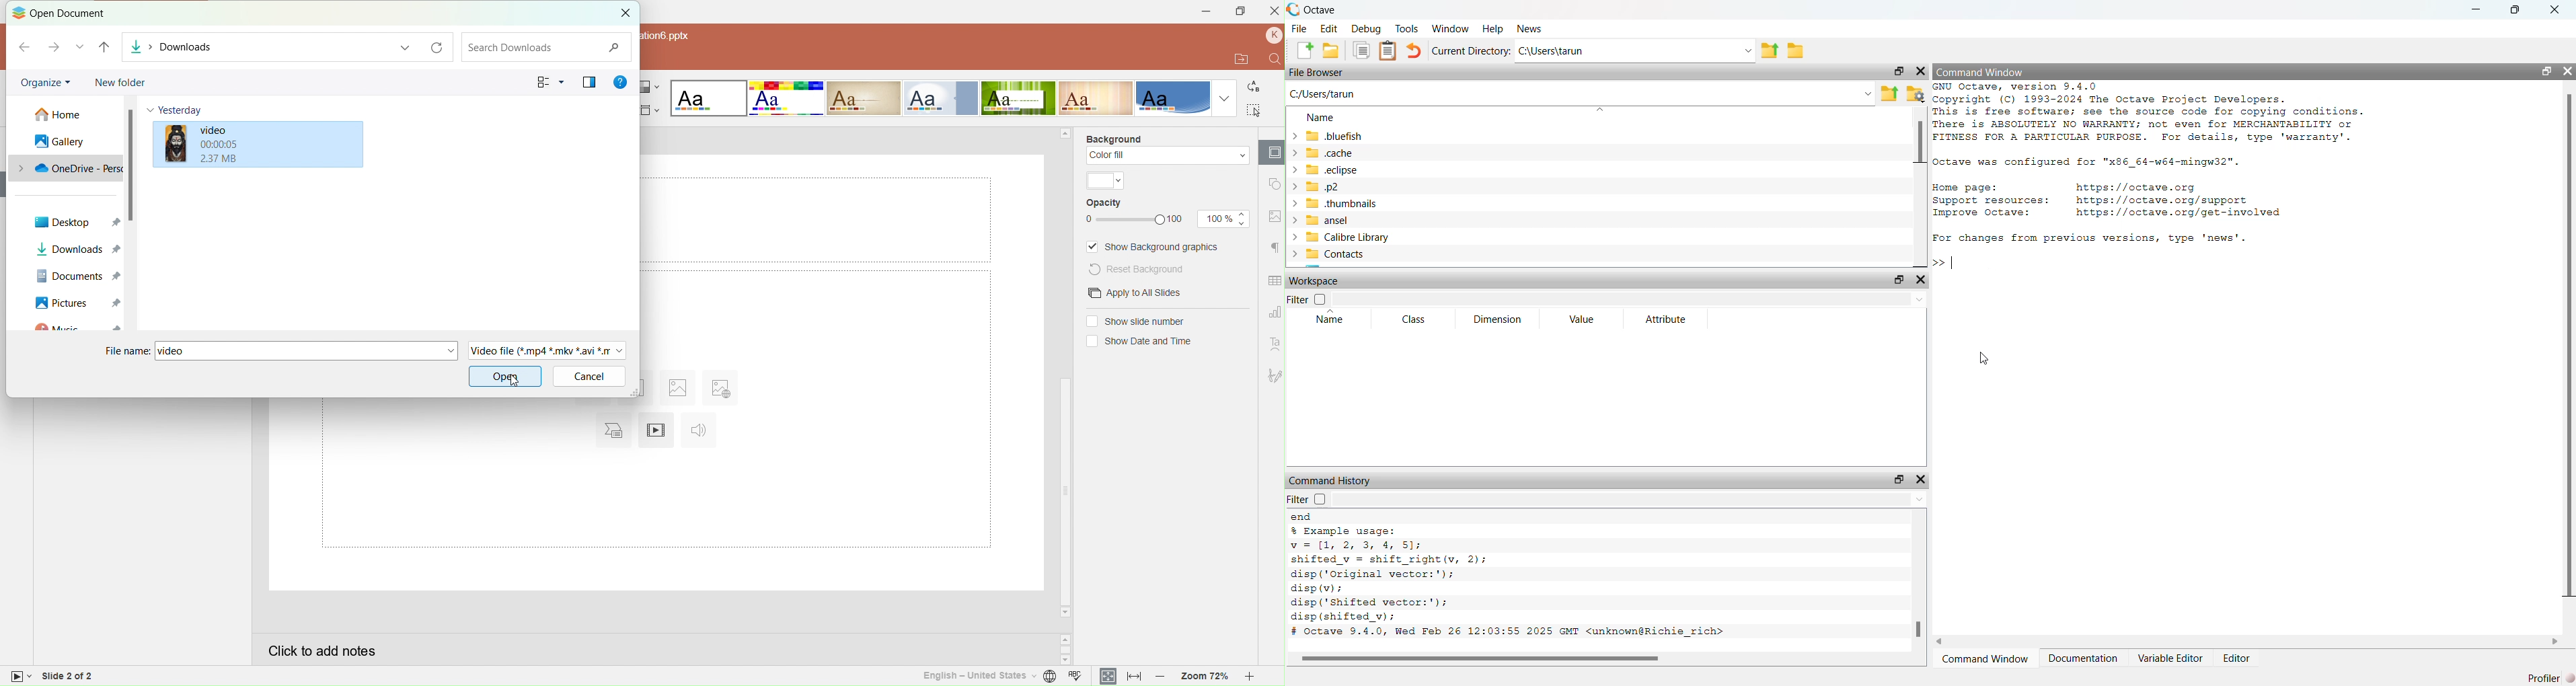  I want to click on Profile name, so click(1272, 36).